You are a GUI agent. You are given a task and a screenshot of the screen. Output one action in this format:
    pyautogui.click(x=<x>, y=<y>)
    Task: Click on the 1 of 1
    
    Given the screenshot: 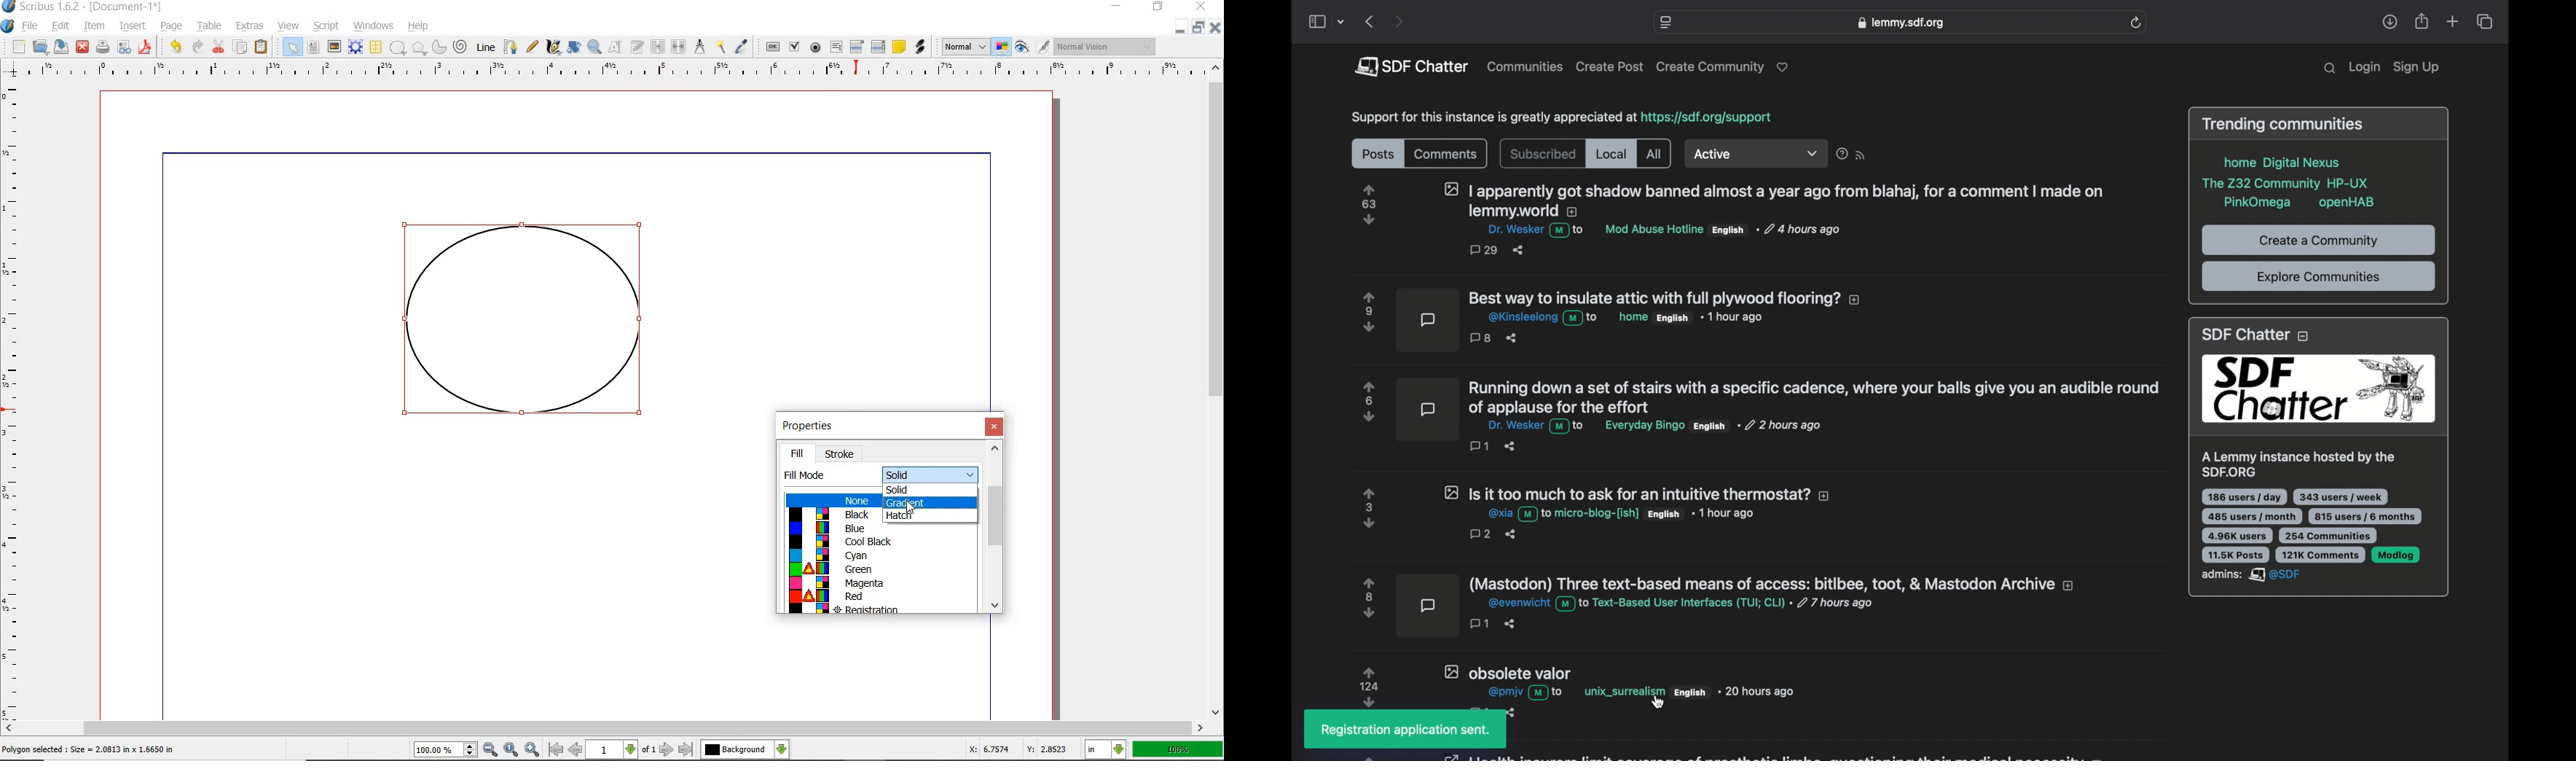 What is the action you would take?
    pyautogui.click(x=622, y=749)
    